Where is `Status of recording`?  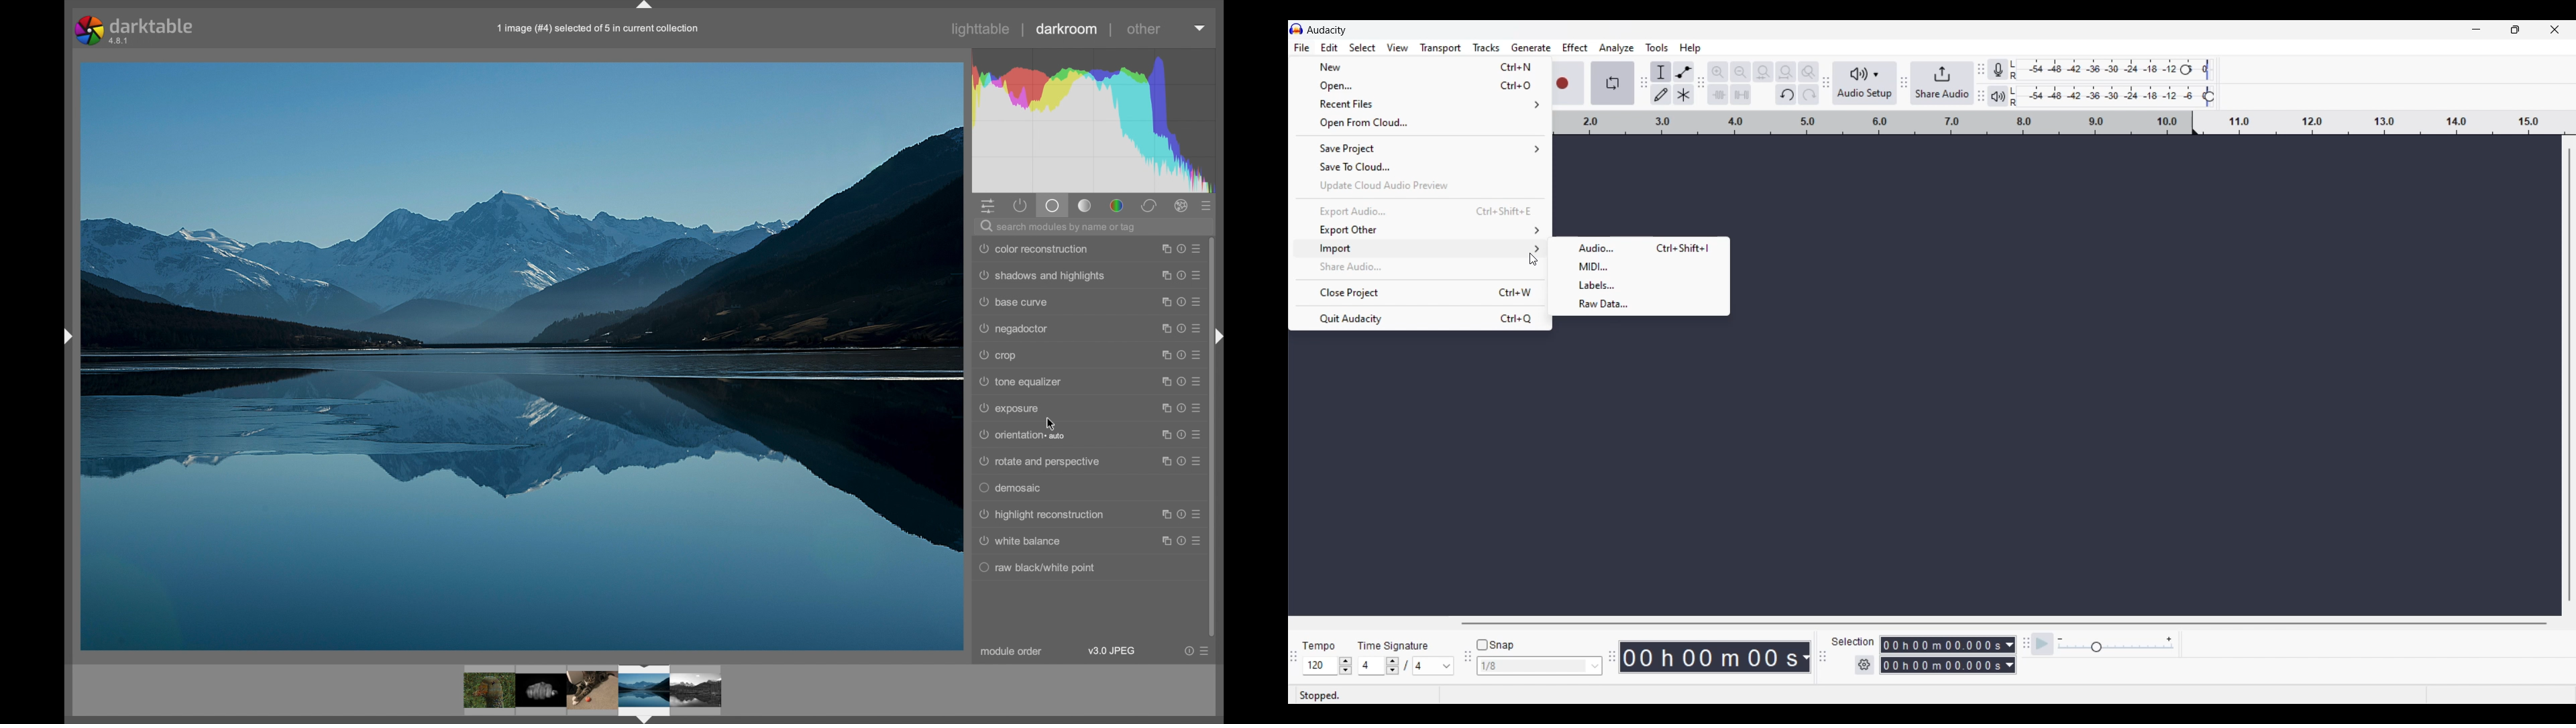 Status of recording is located at coordinates (1351, 695).